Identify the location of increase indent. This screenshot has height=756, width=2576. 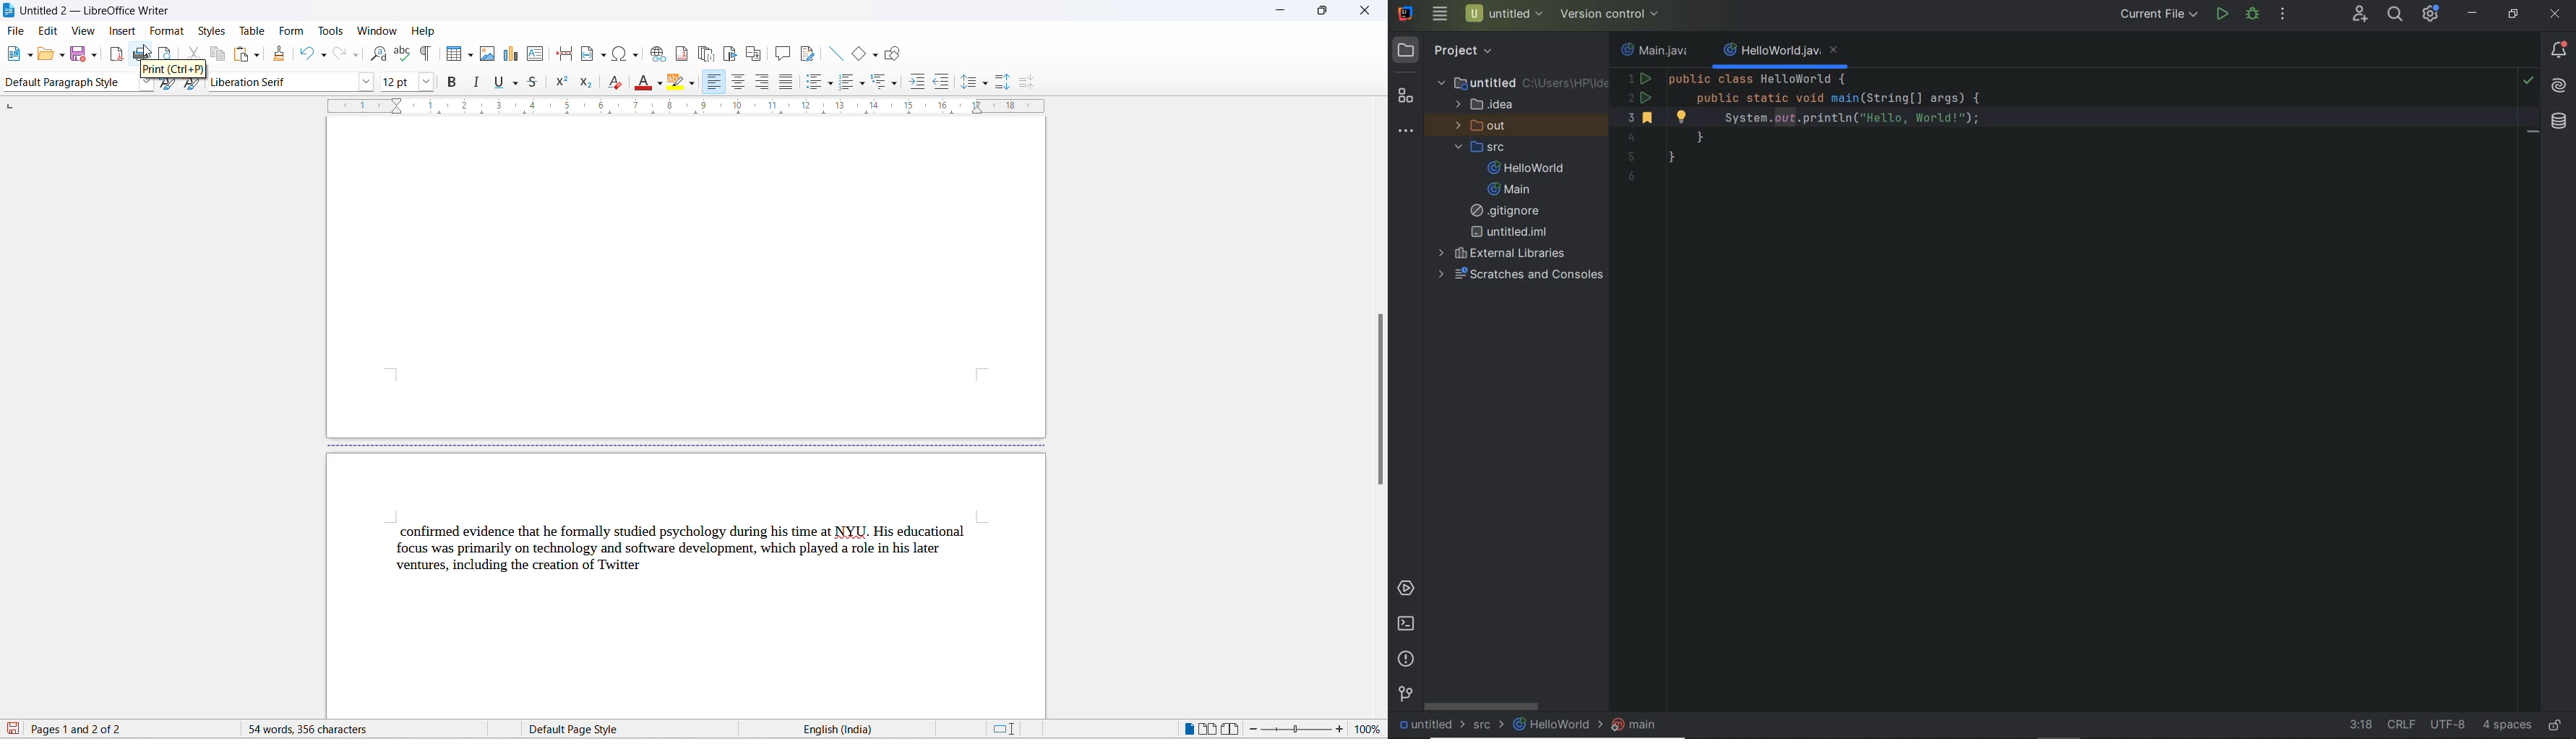
(916, 83).